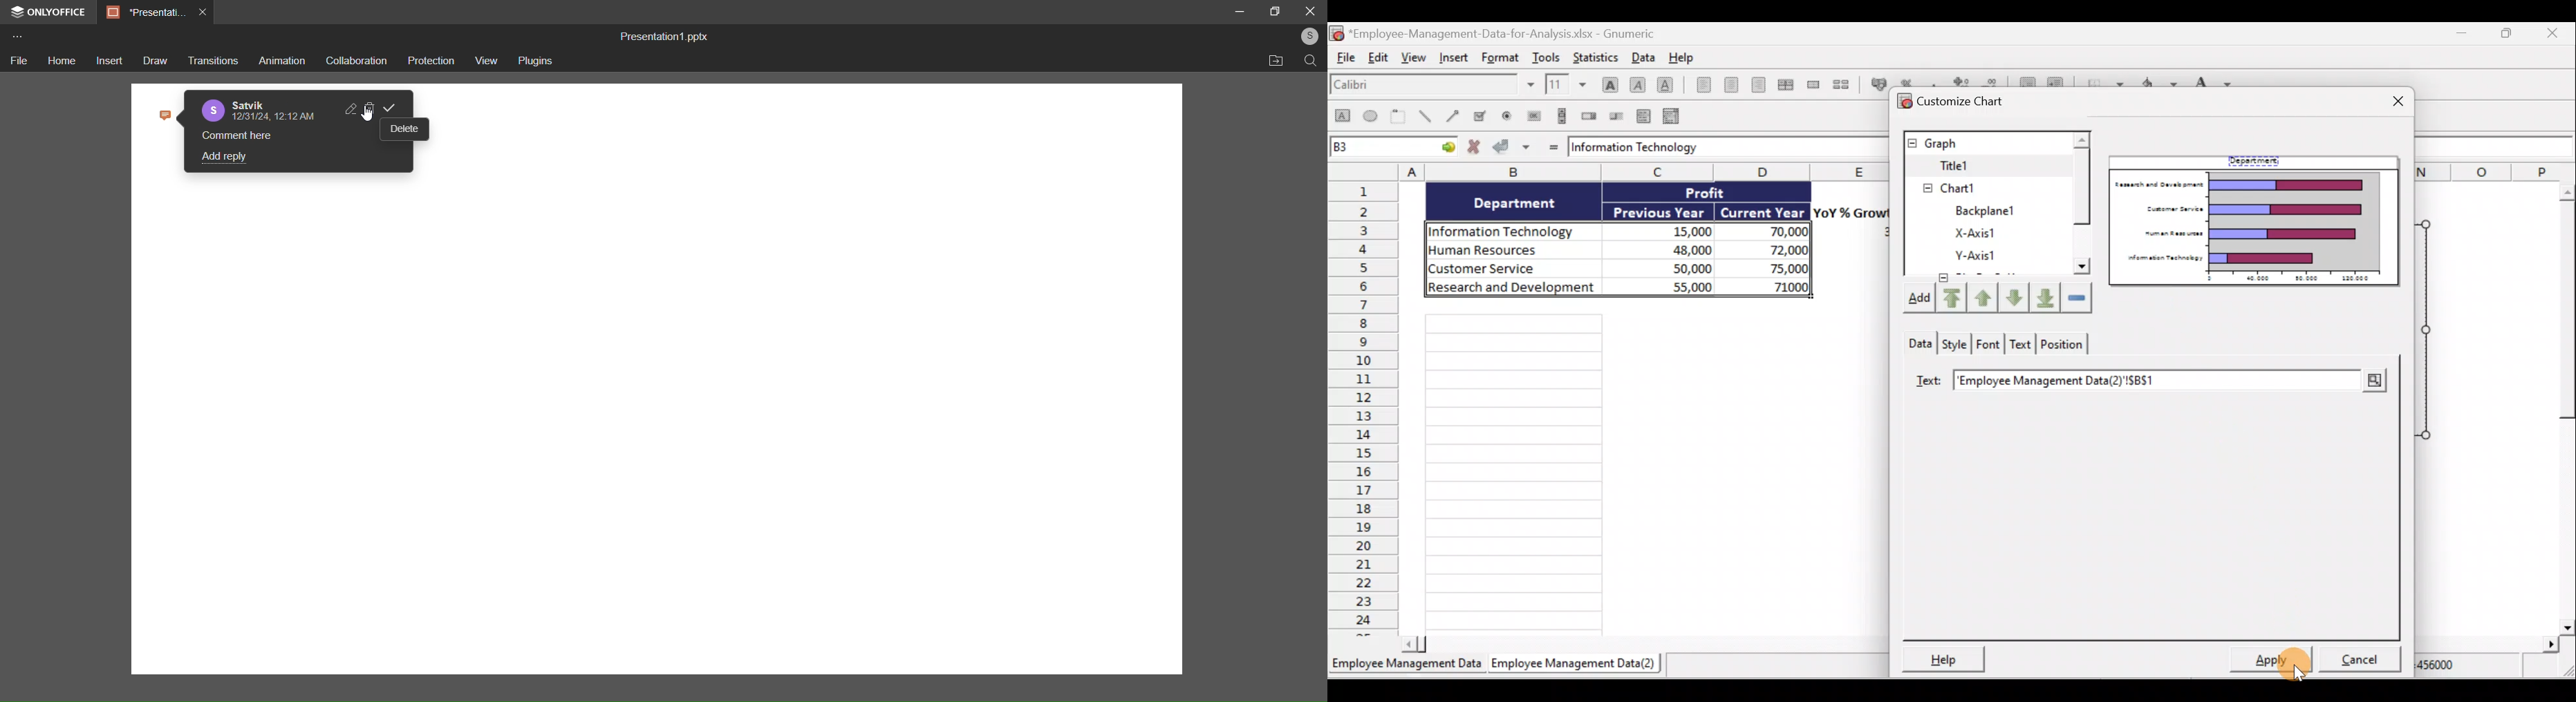  Describe the element at coordinates (21, 63) in the screenshot. I see `file` at that location.